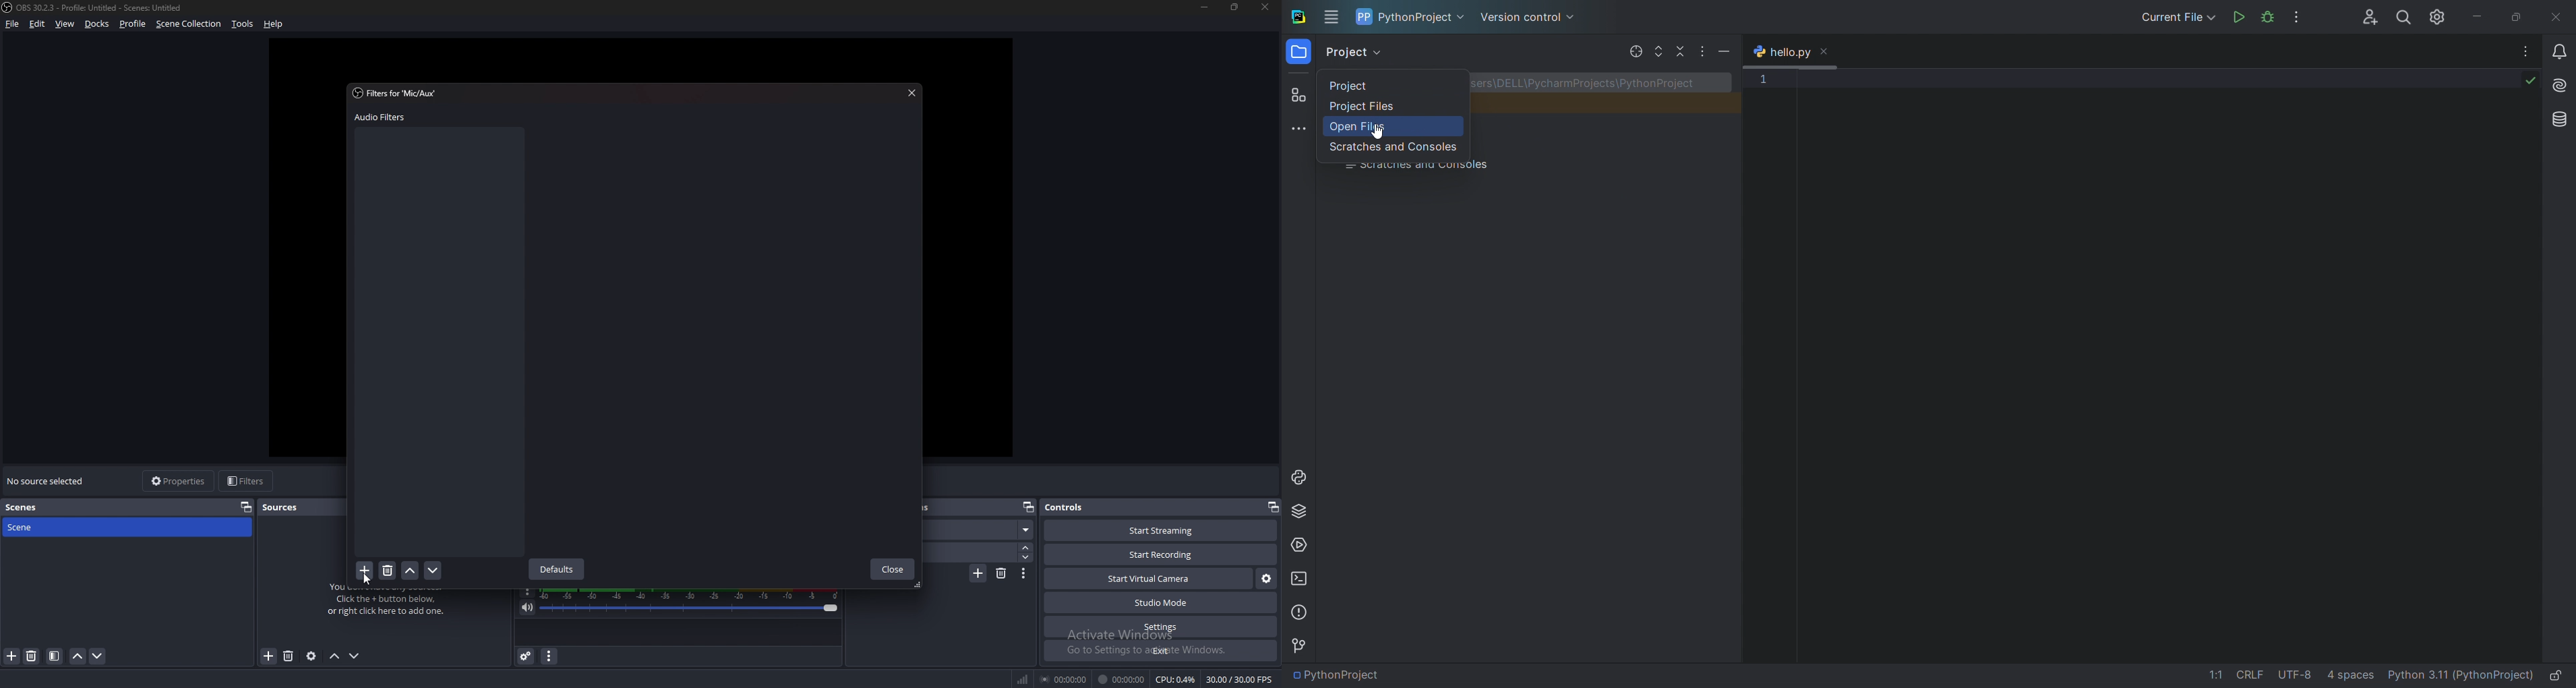 This screenshot has width=2576, height=700. What do you see at coordinates (1162, 603) in the screenshot?
I see `studio mode` at bounding box center [1162, 603].